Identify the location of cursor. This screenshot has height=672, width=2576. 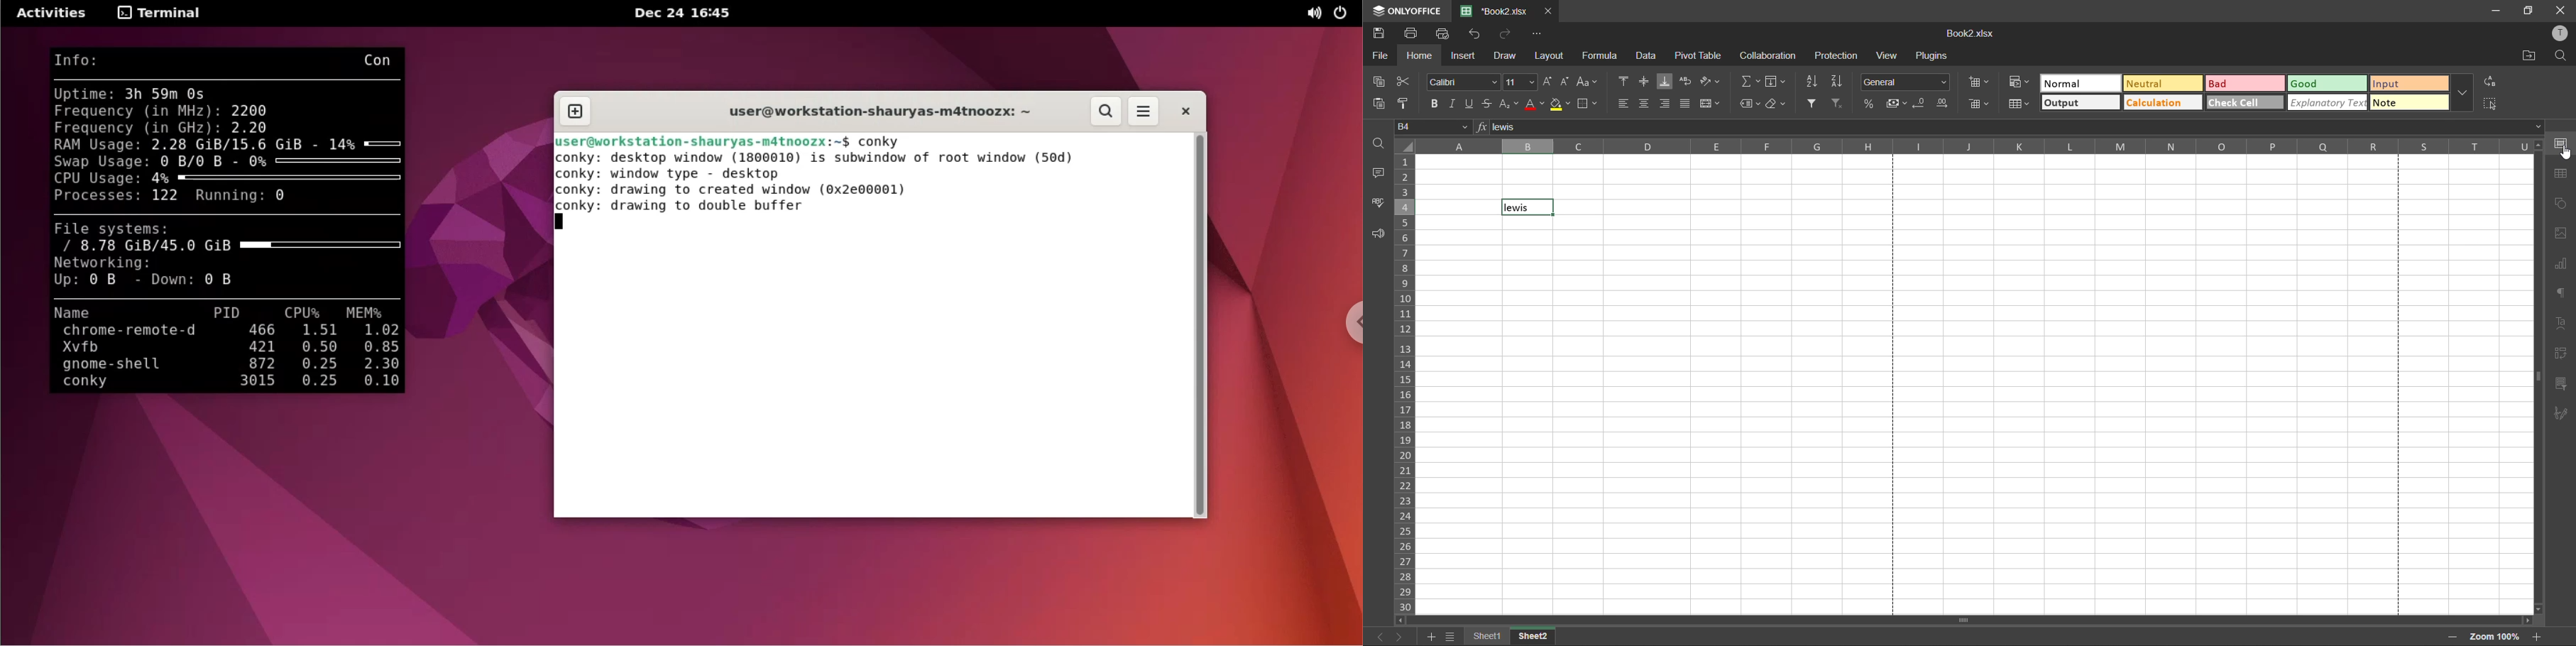
(2568, 154).